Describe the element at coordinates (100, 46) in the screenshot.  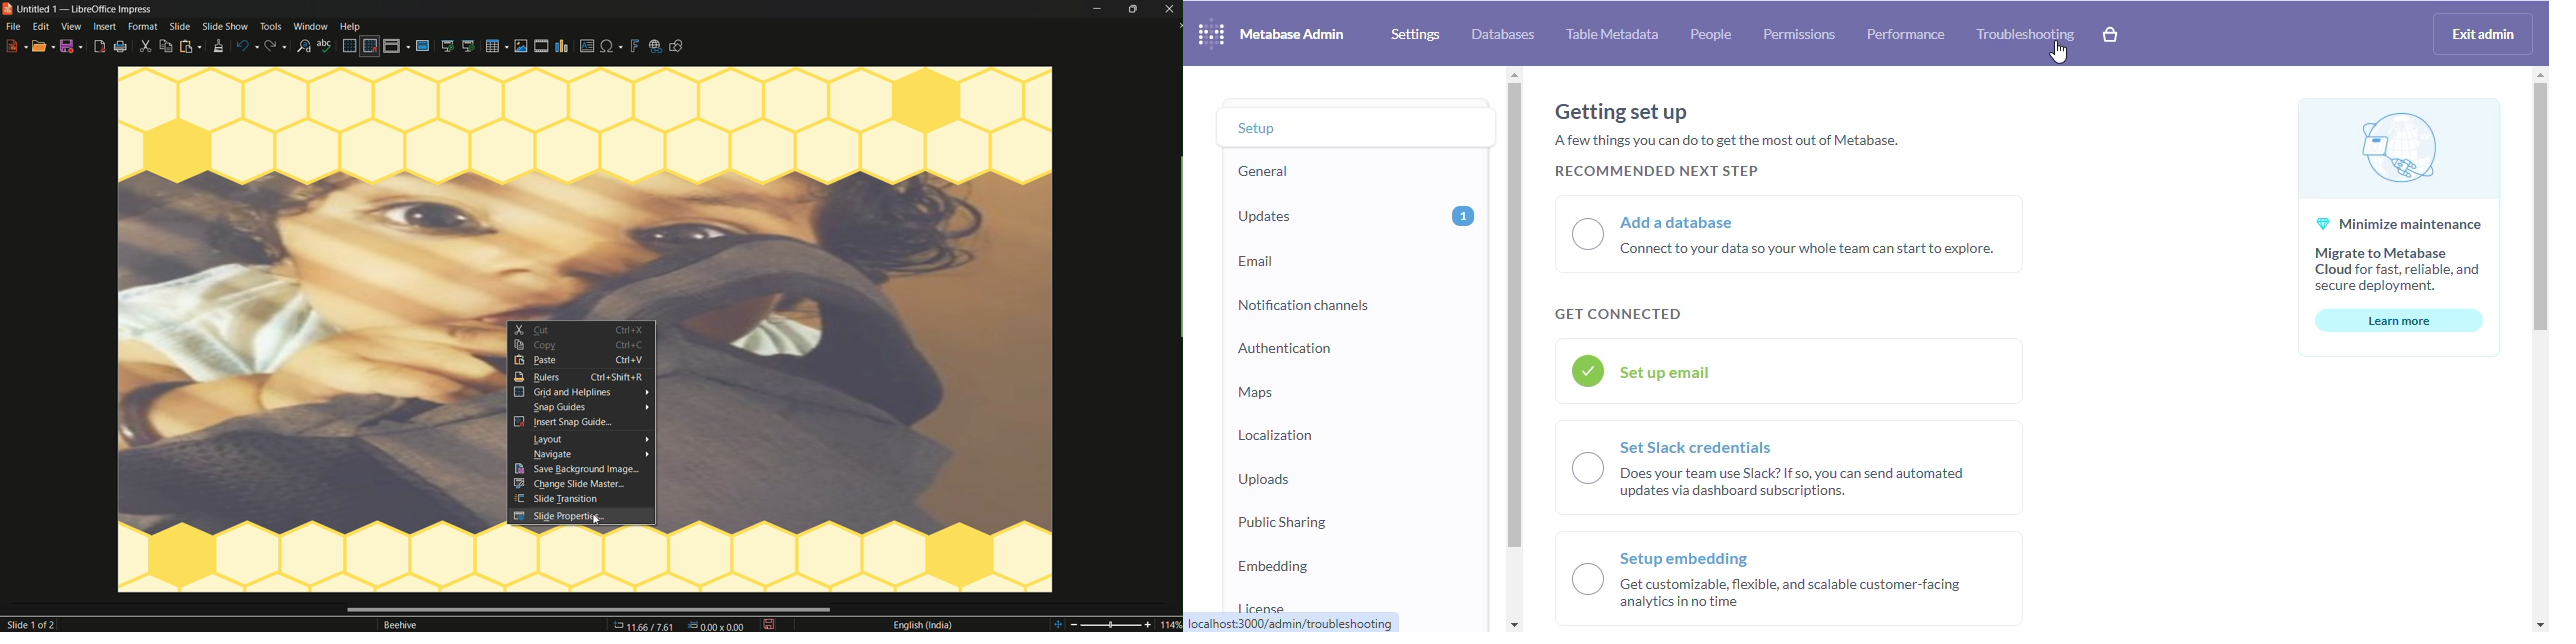
I see `export as pdf` at that location.